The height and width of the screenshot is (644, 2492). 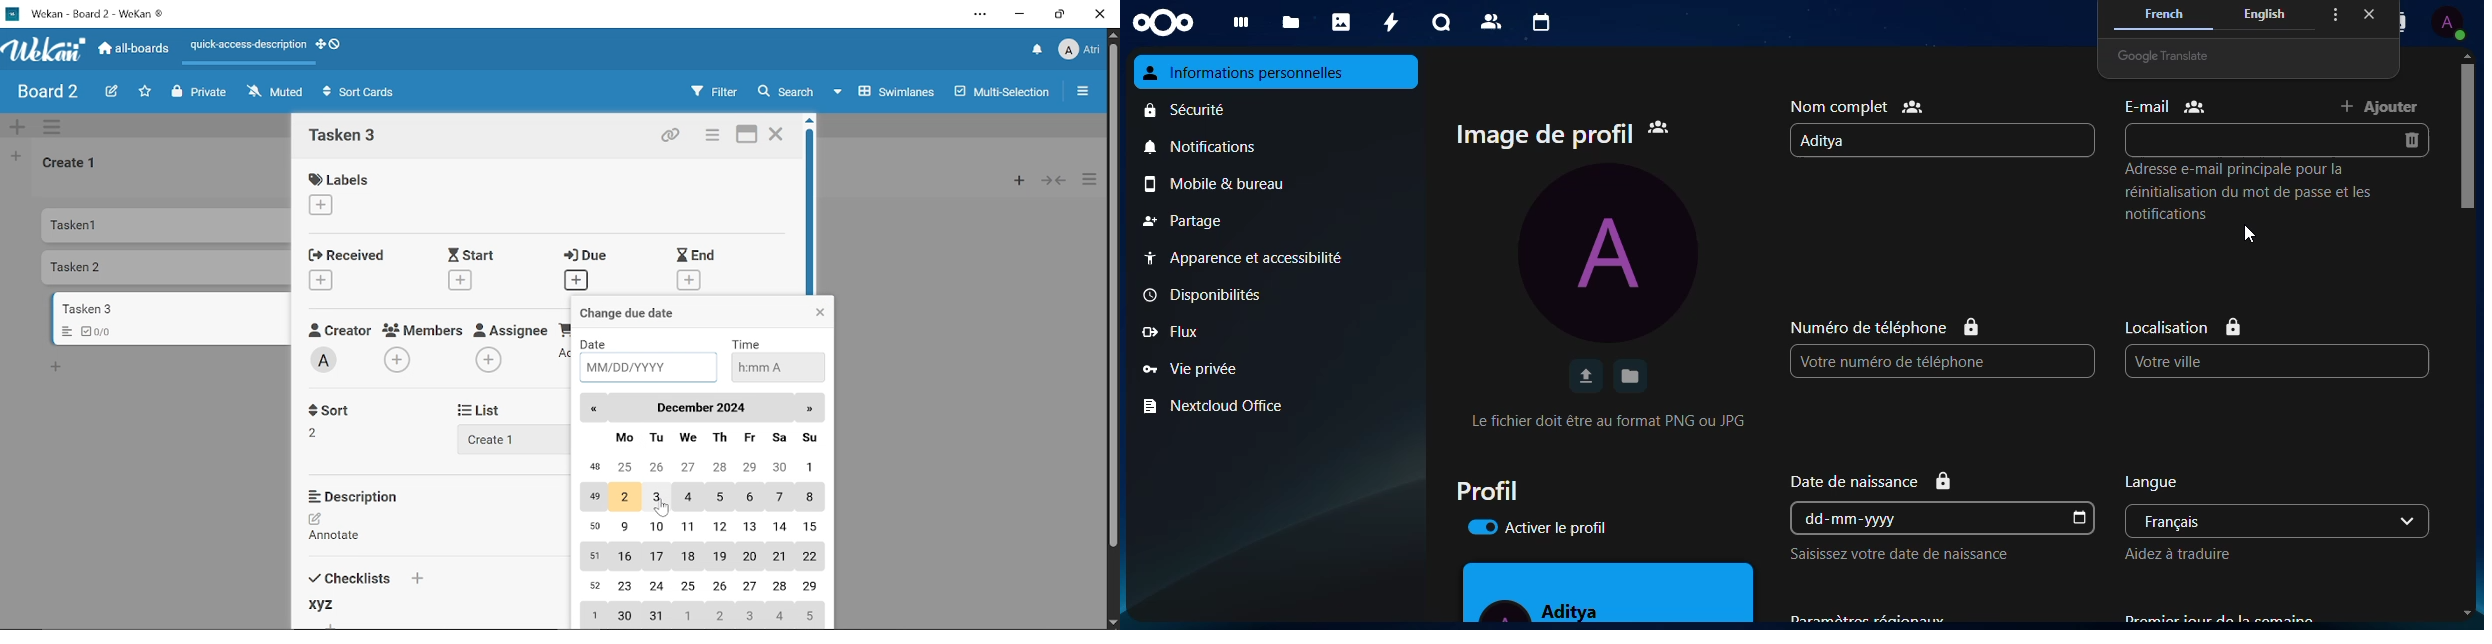 I want to click on Creator, so click(x=339, y=329).